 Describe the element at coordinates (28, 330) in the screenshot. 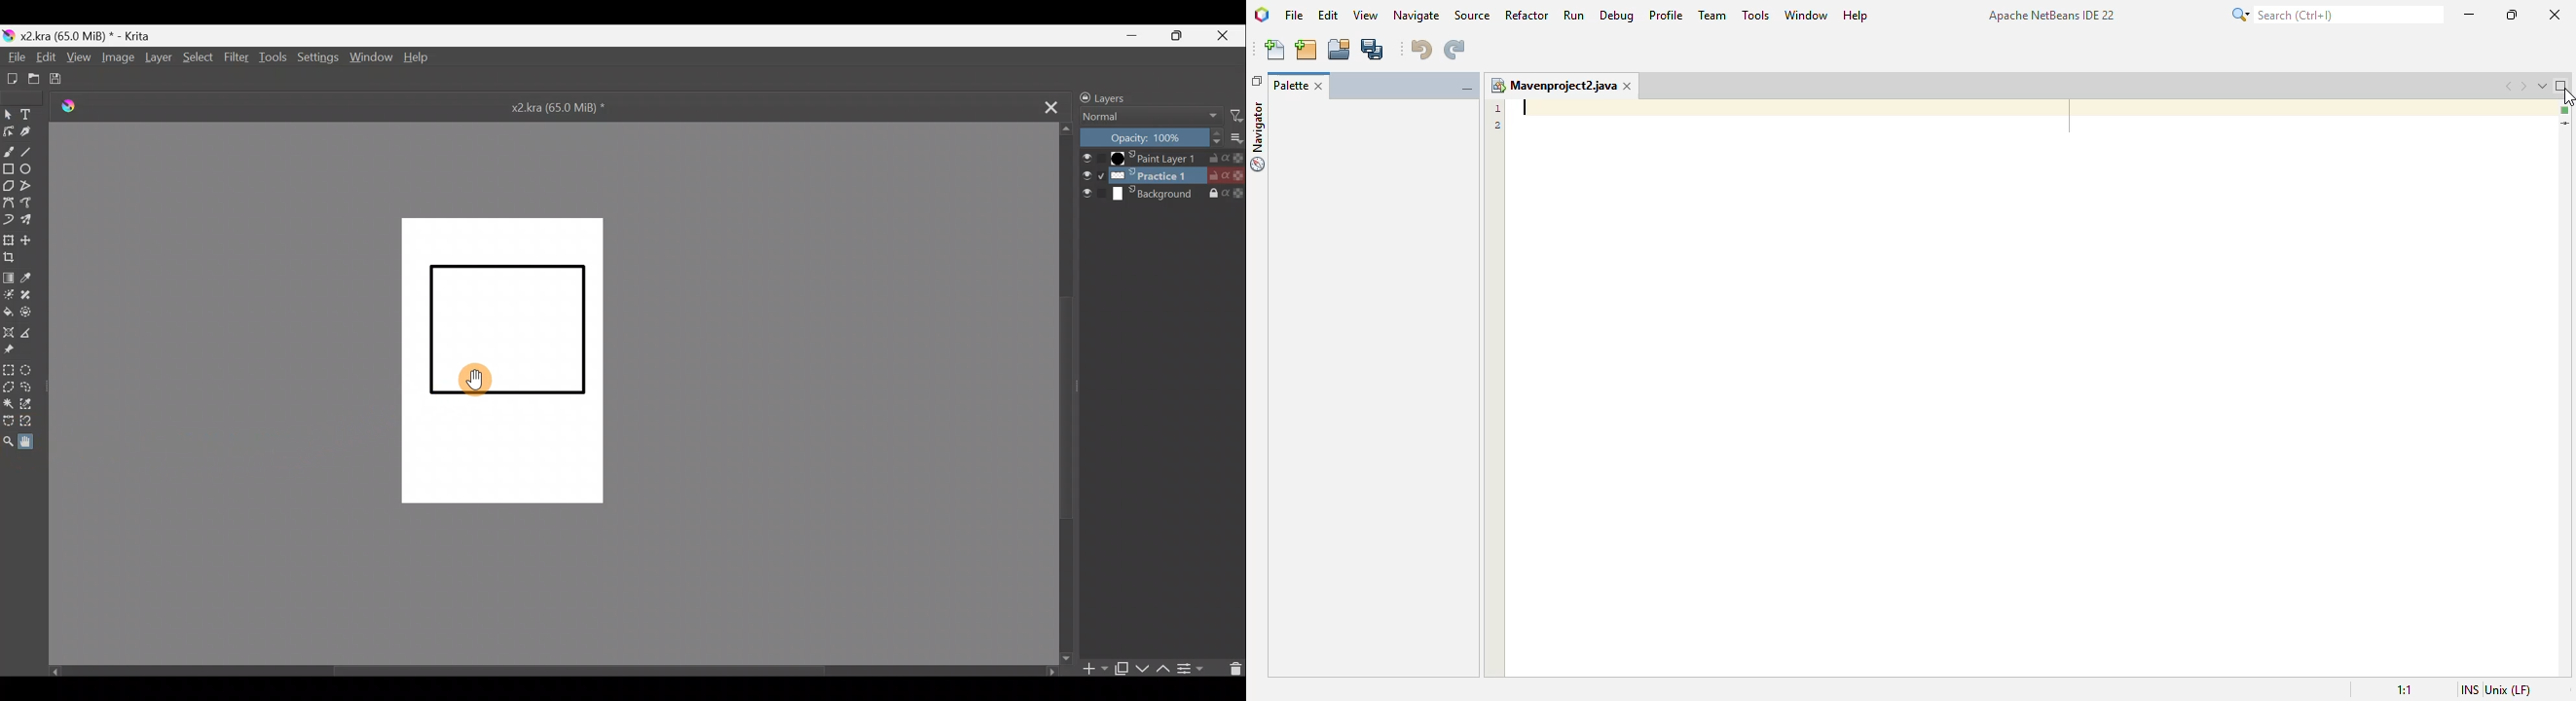

I see `Measure distance between two points` at that location.